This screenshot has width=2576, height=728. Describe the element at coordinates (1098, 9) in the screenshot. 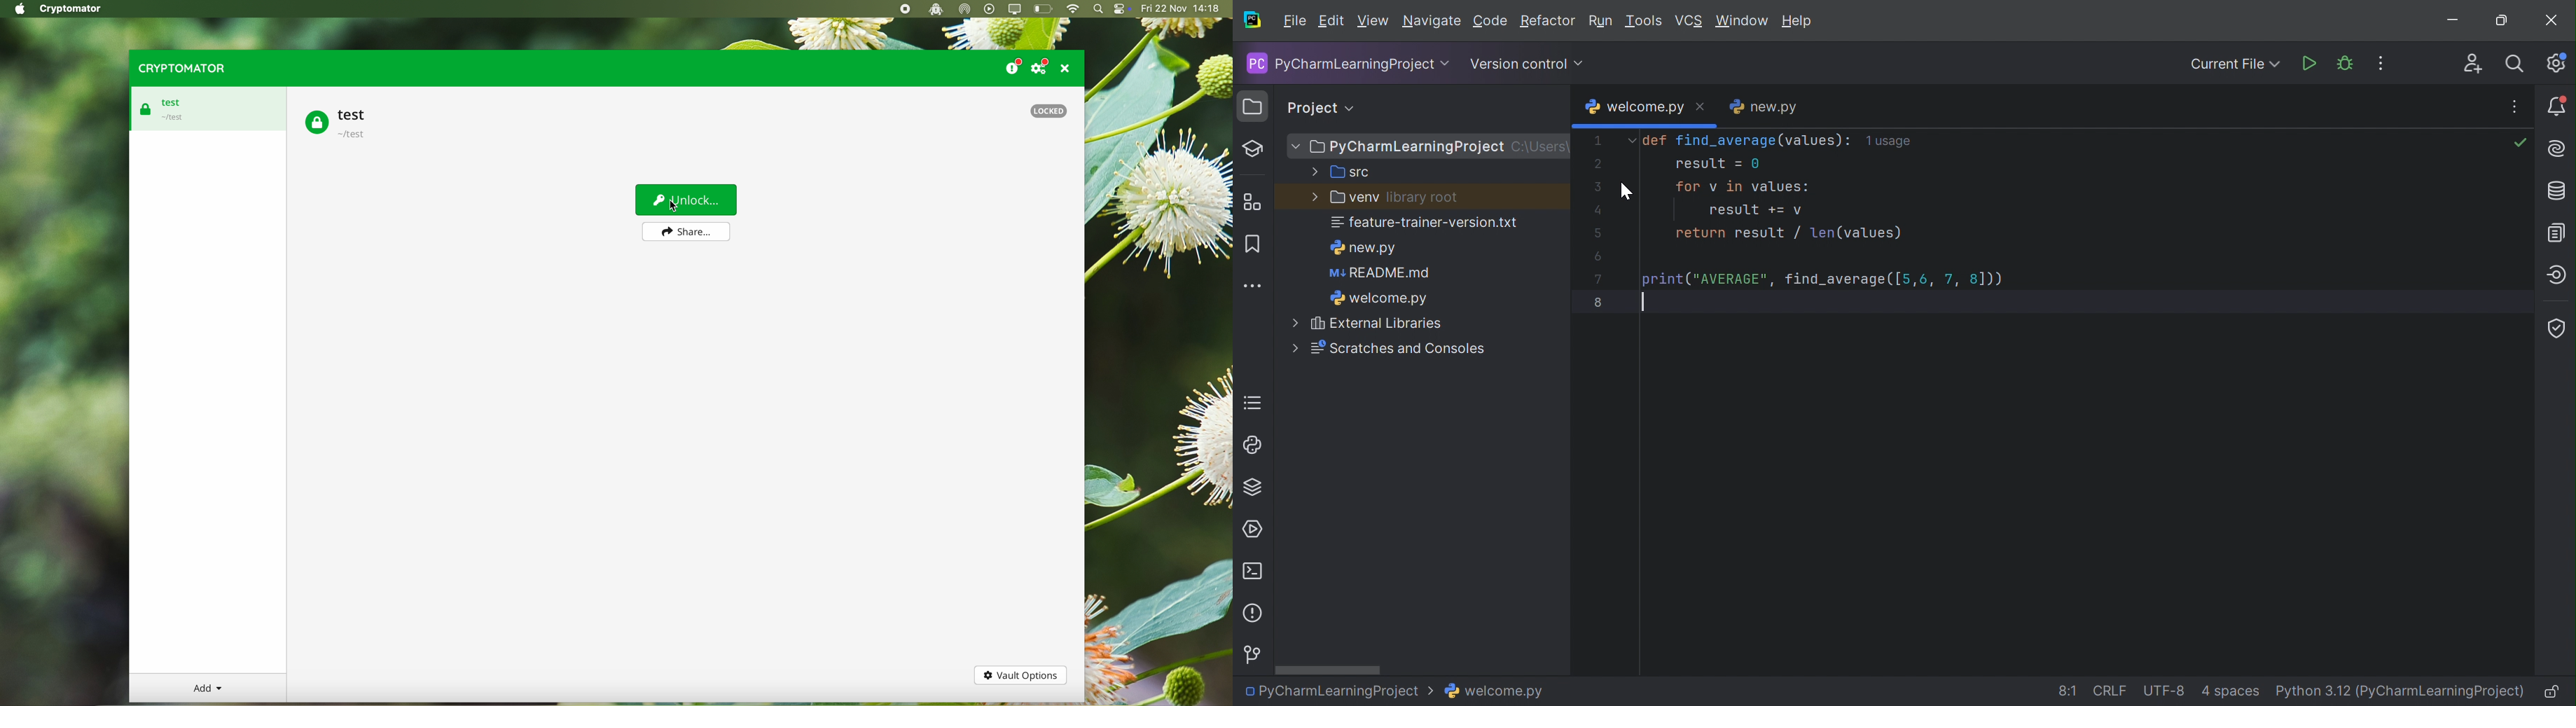

I see `spotlight search` at that location.